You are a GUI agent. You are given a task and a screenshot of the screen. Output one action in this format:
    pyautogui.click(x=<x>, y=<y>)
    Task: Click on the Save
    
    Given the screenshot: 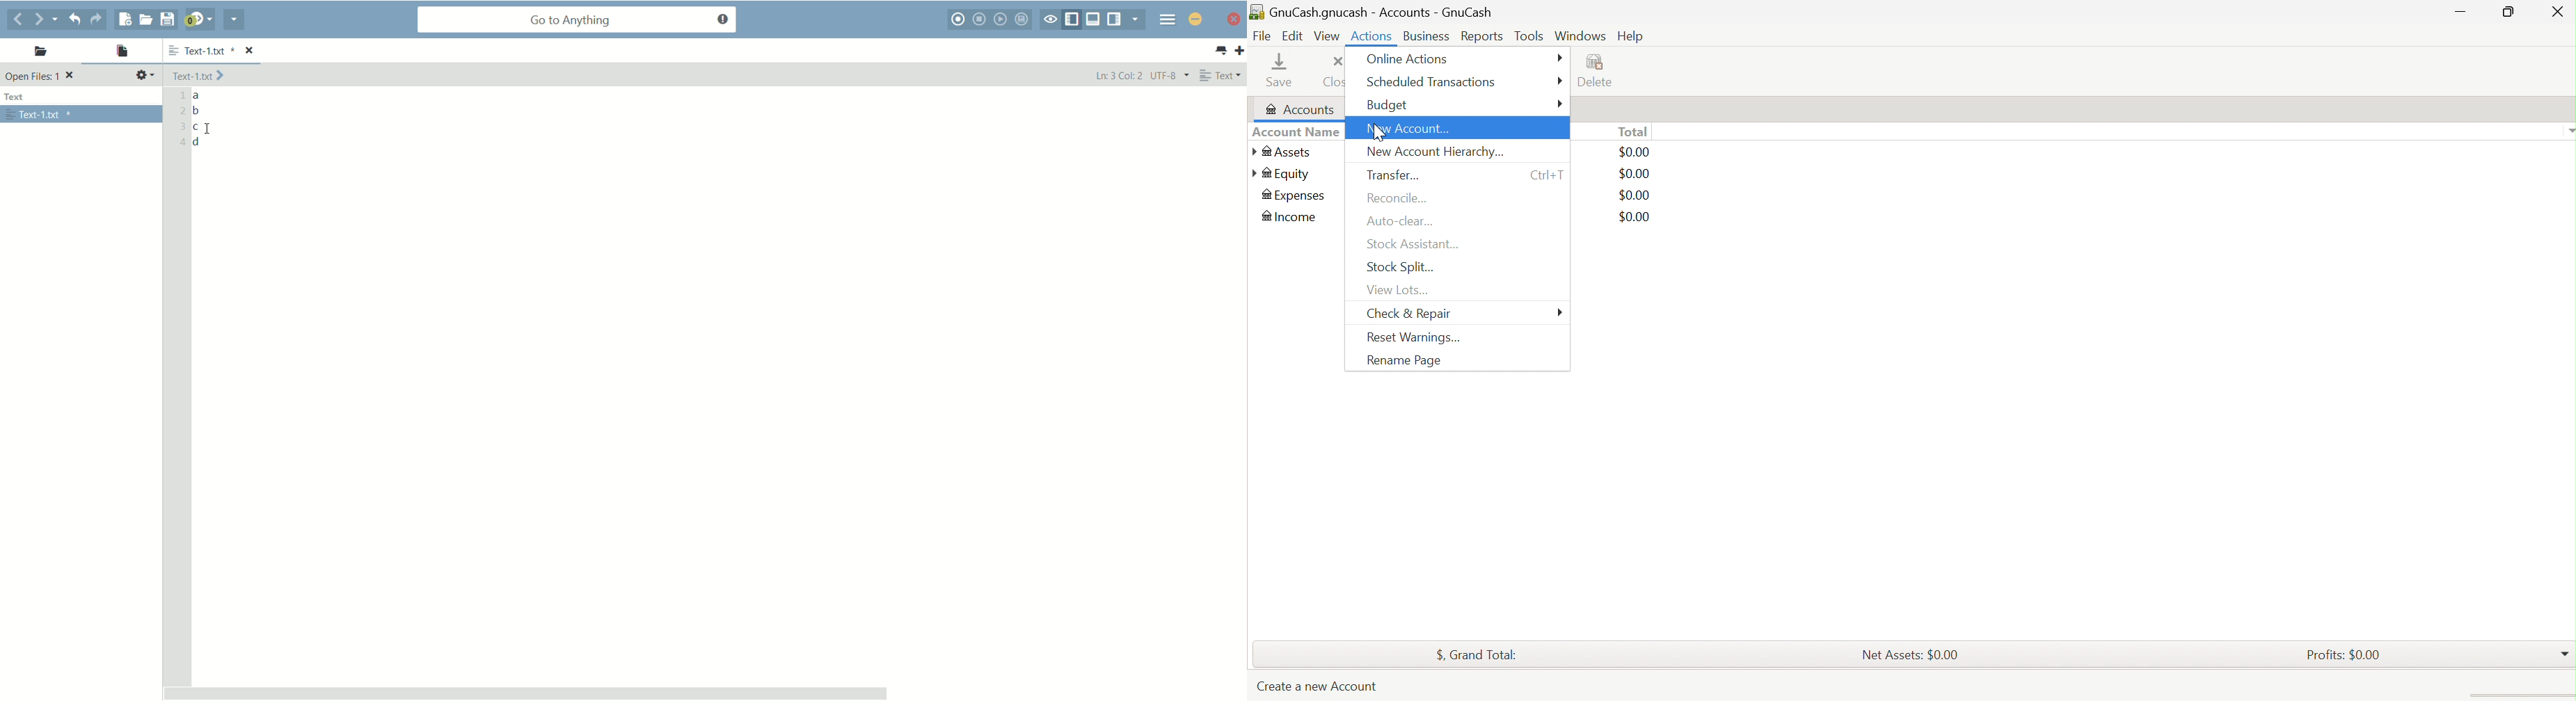 What is the action you would take?
    pyautogui.click(x=1284, y=70)
    